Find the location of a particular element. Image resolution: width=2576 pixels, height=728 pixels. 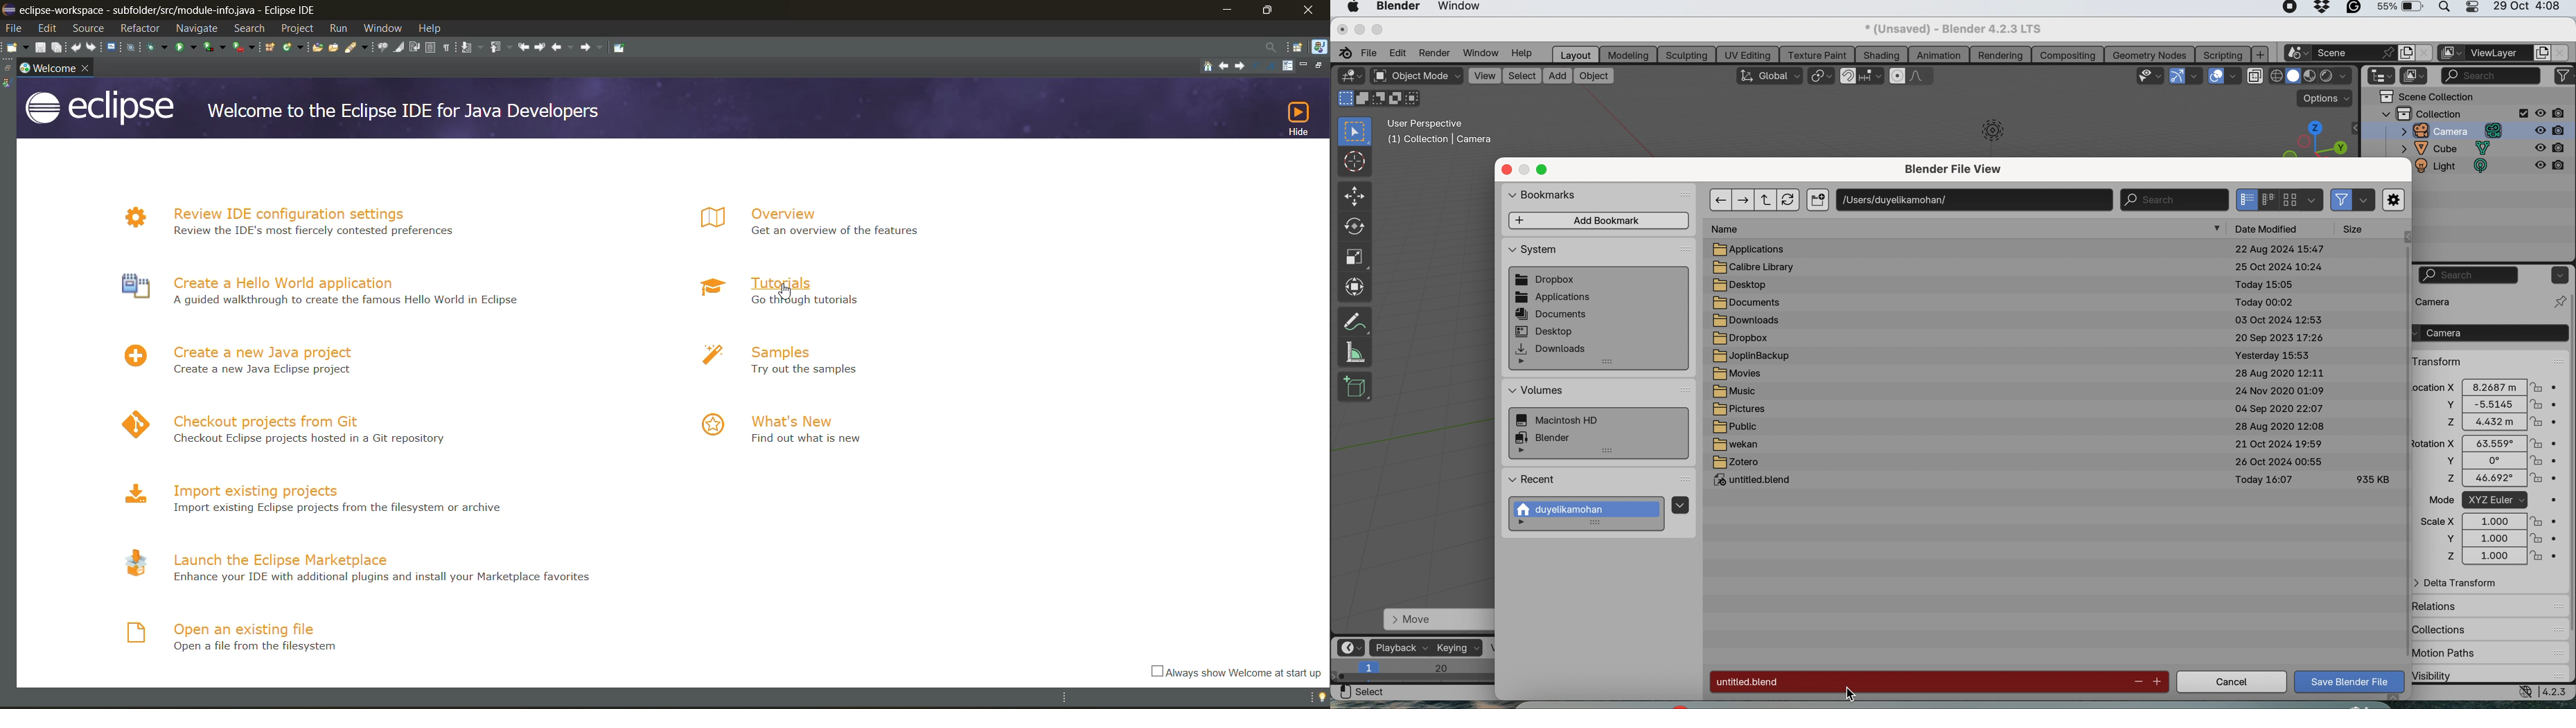

show overlays is located at coordinates (2217, 76).